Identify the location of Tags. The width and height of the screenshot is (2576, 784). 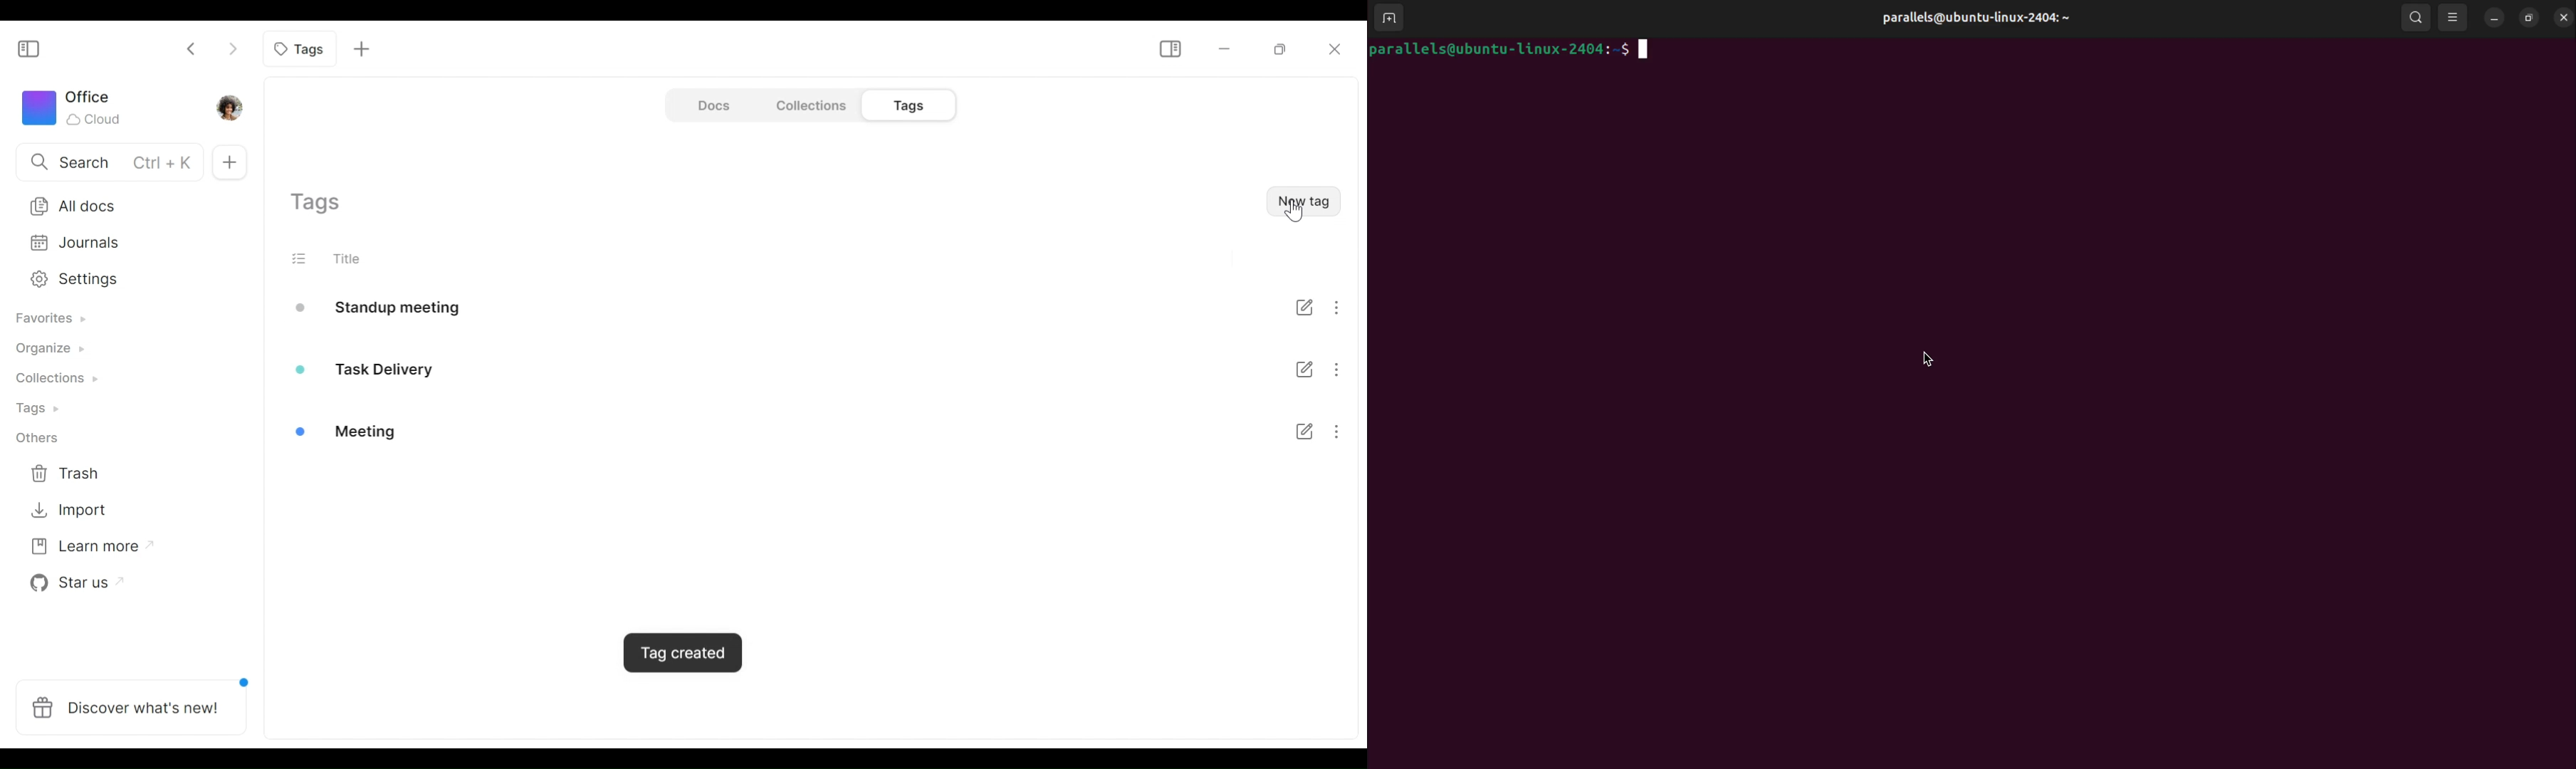
(43, 409).